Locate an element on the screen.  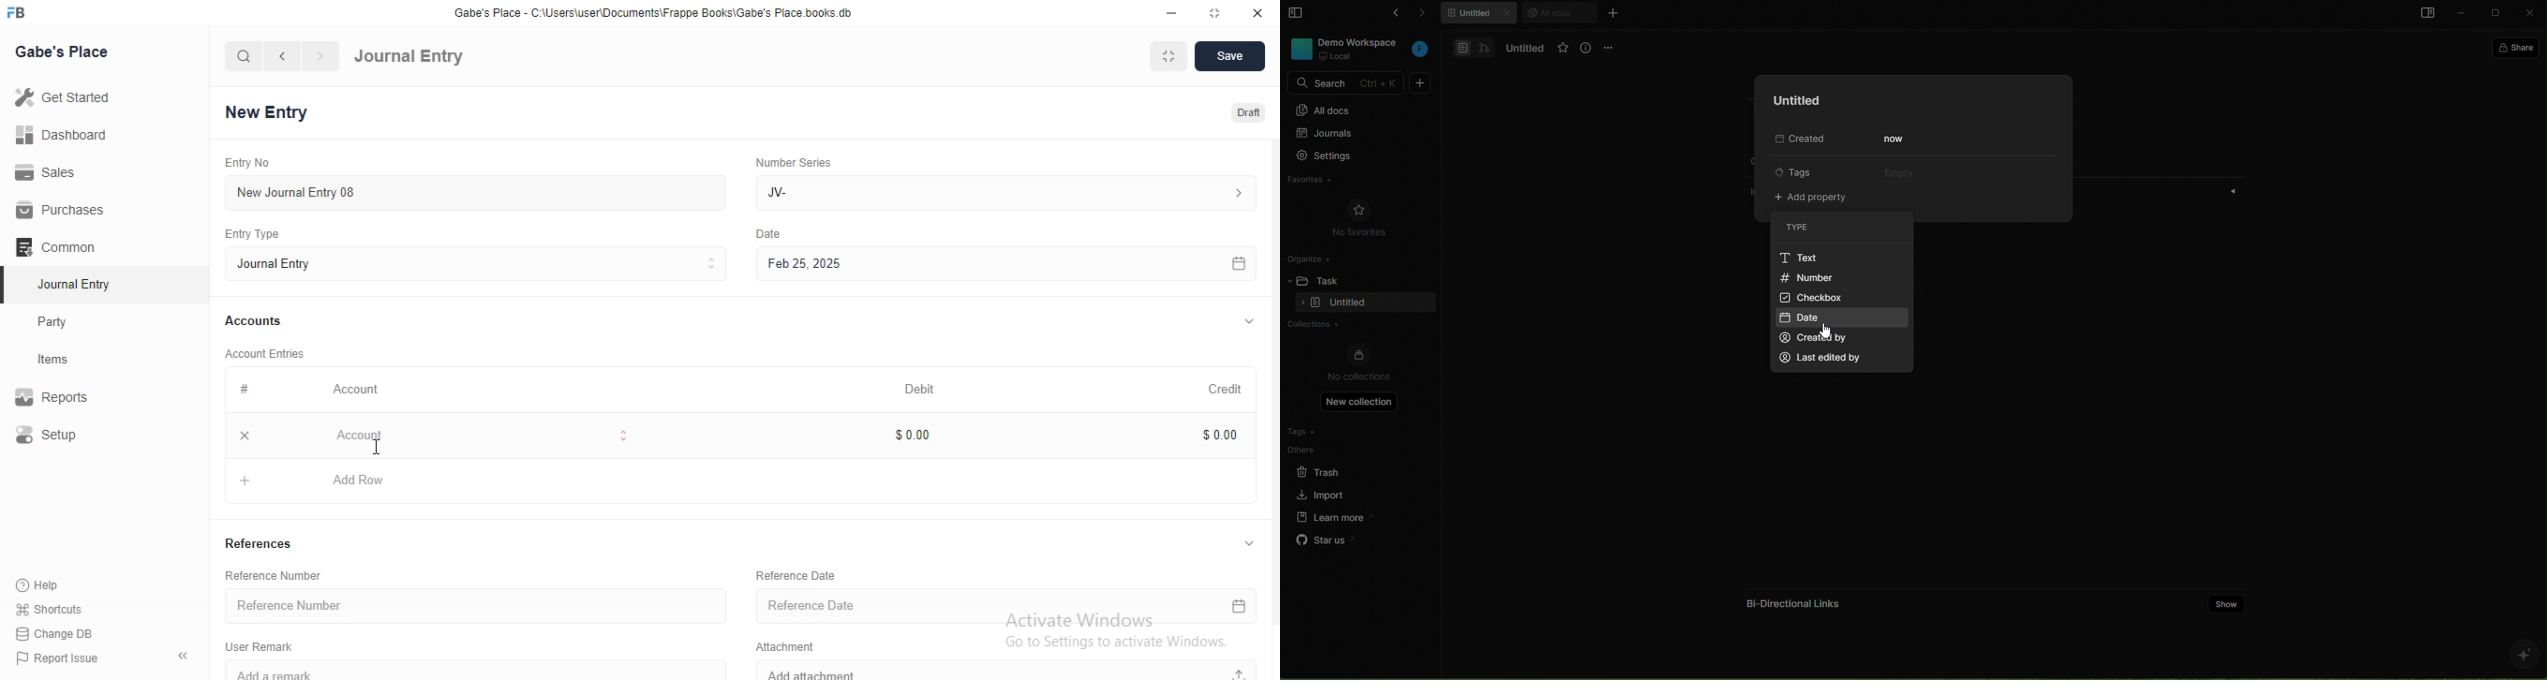
expand/collapse is located at coordinates (1248, 323).